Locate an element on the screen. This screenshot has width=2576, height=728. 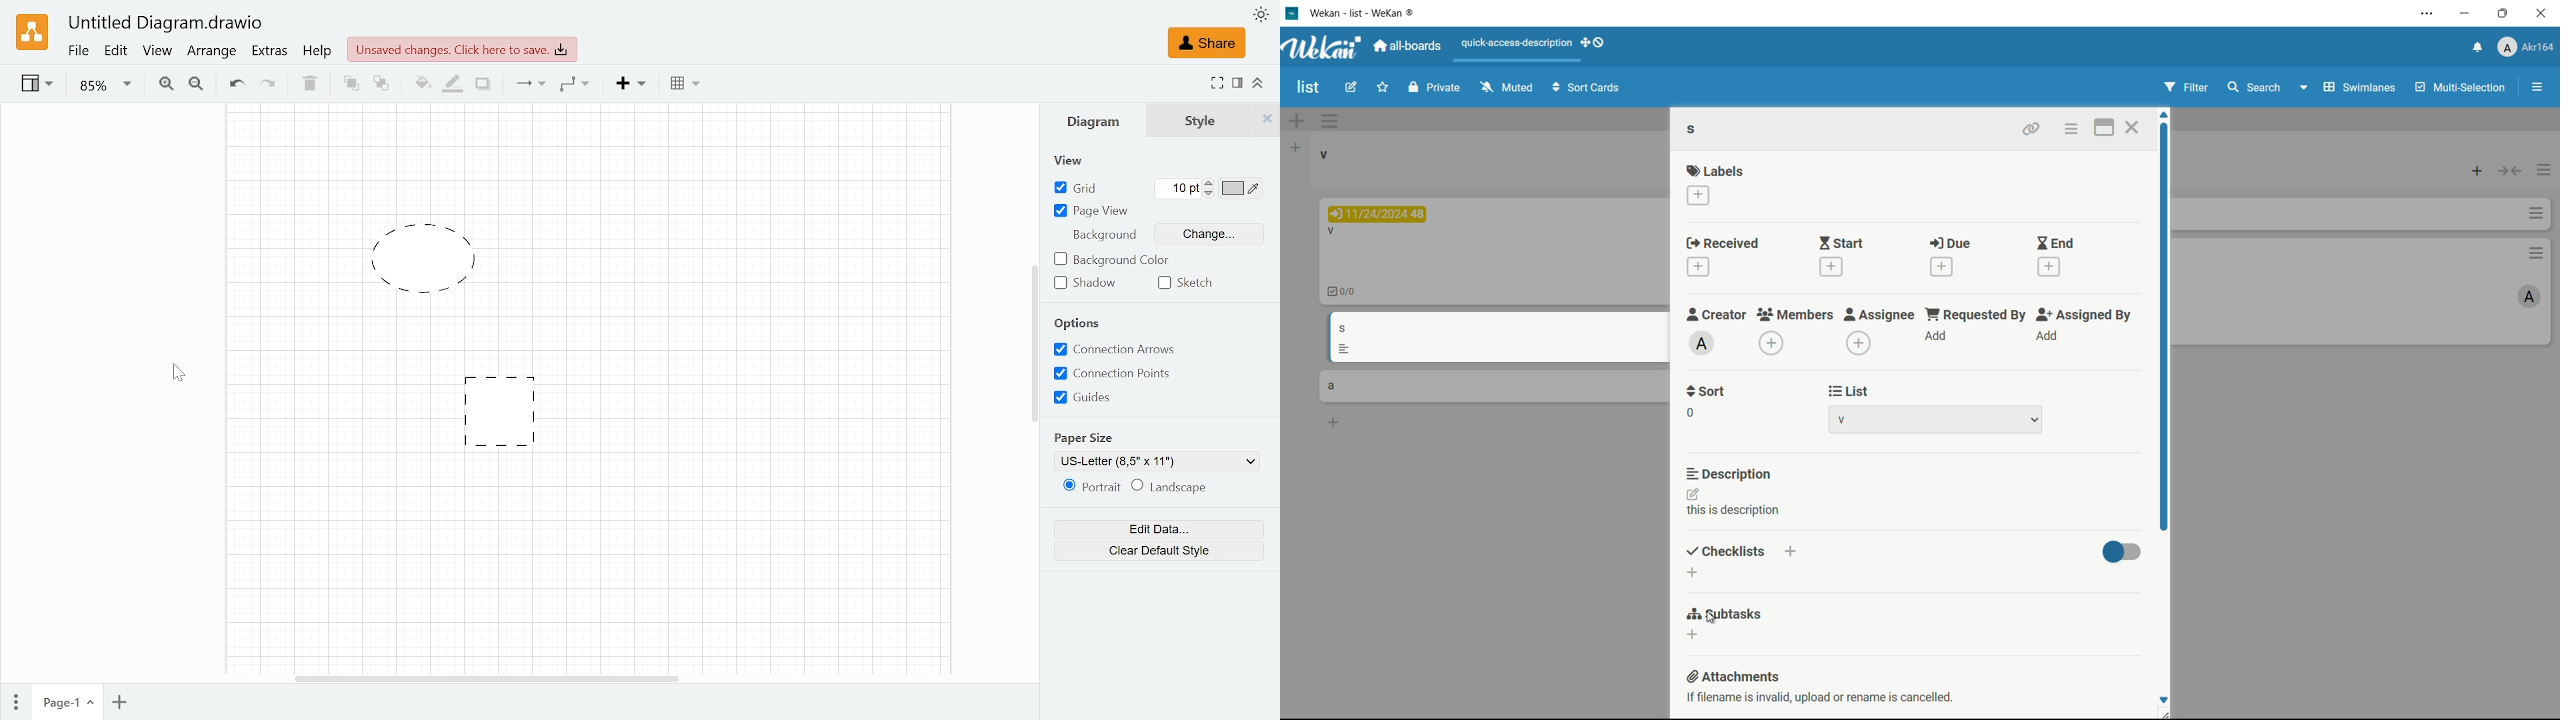
add end date is located at coordinates (2050, 267).